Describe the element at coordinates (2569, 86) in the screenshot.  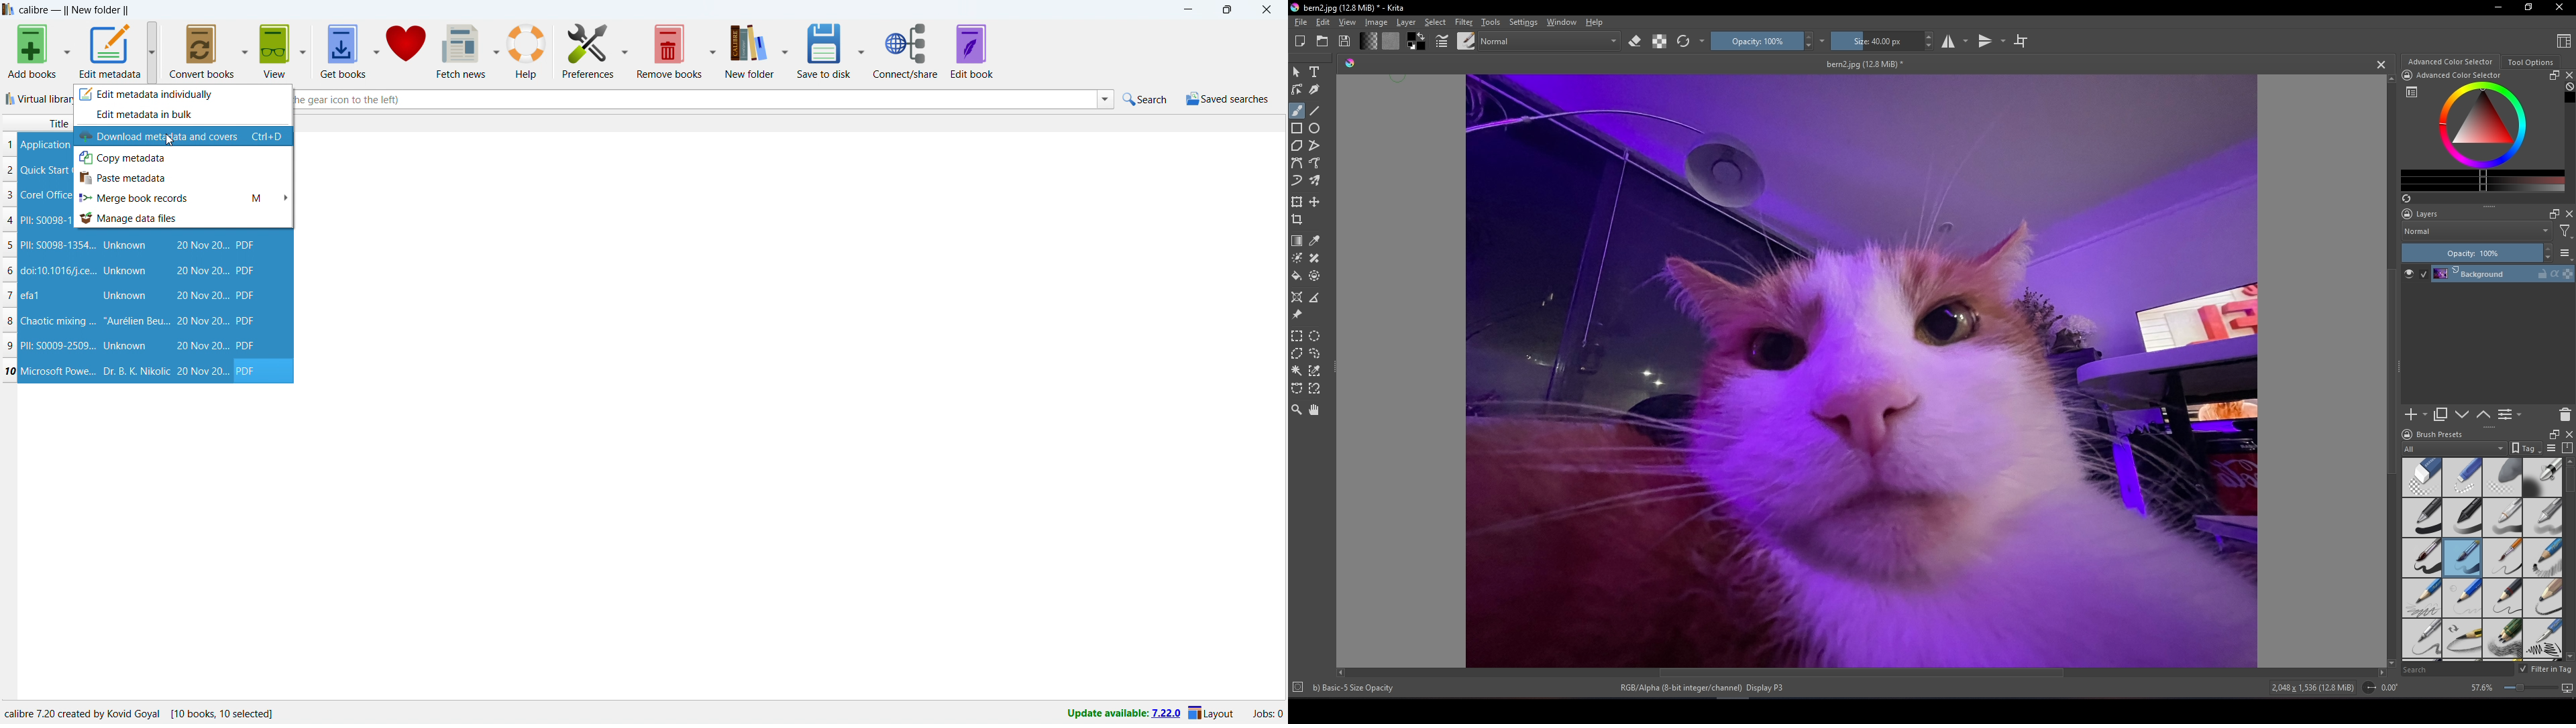
I see `Clear all color history` at that location.